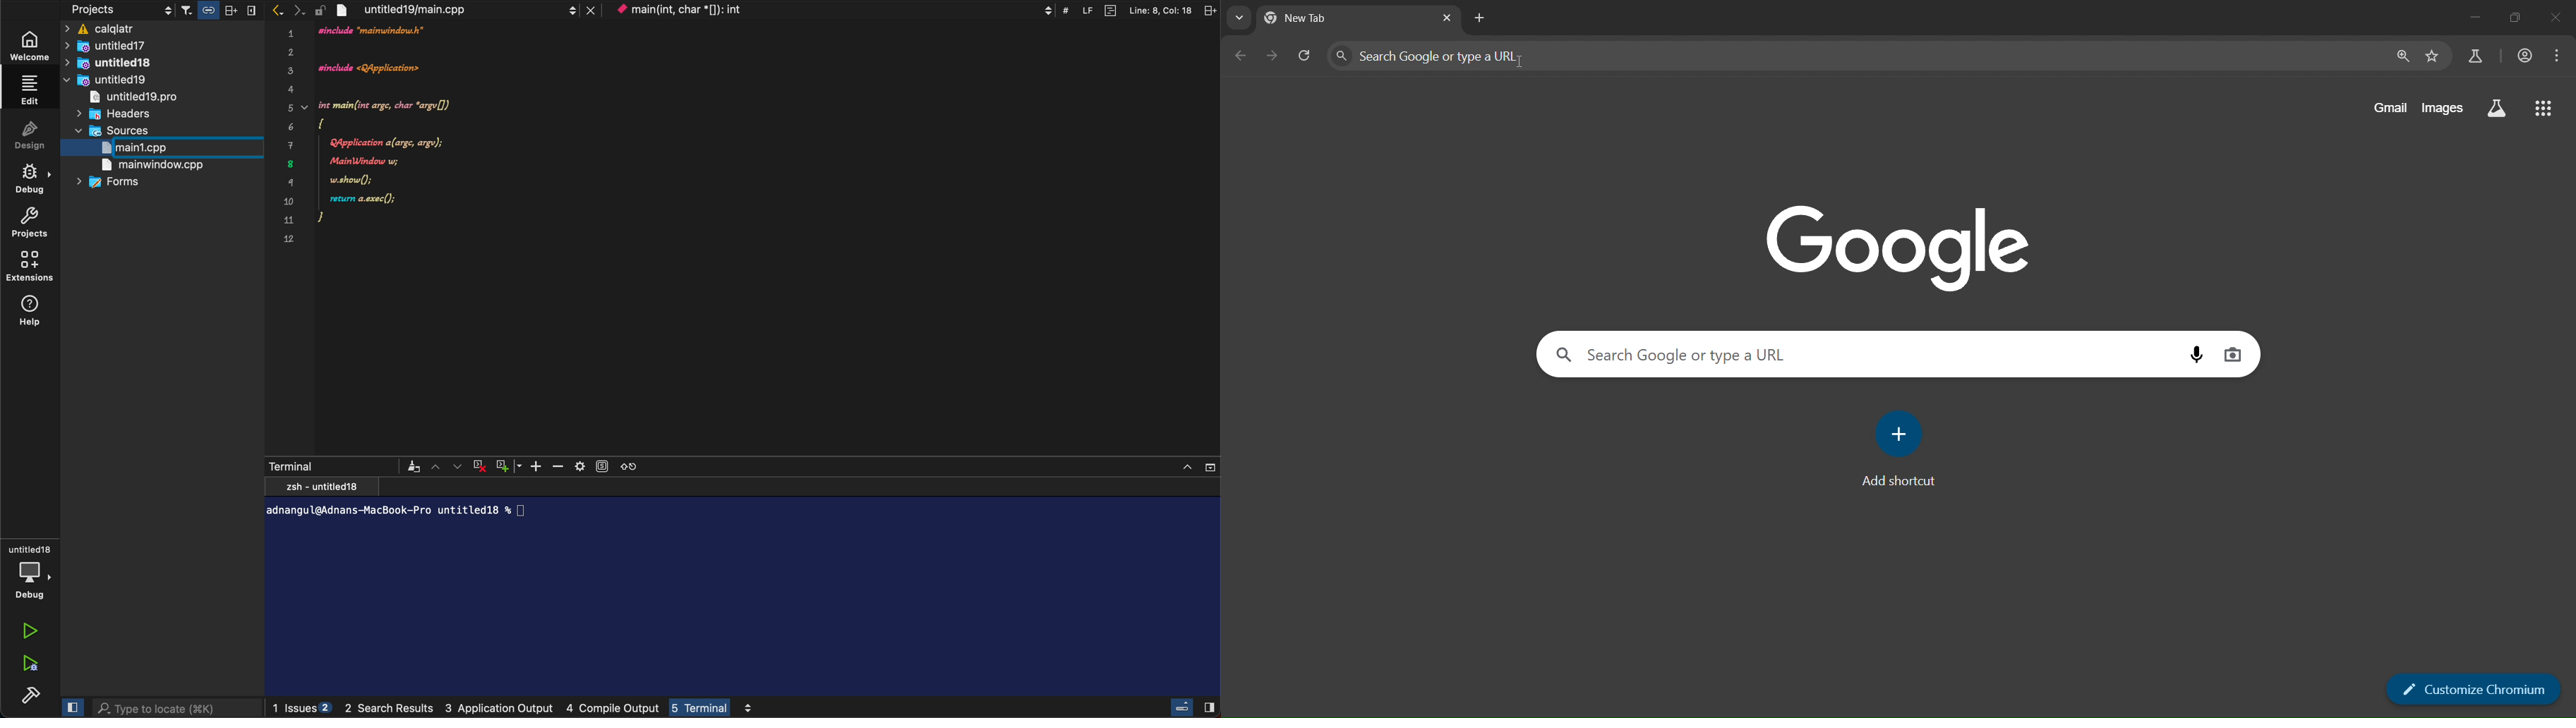 The width and height of the screenshot is (2576, 728). I want to click on Settings, so click(580, 465).